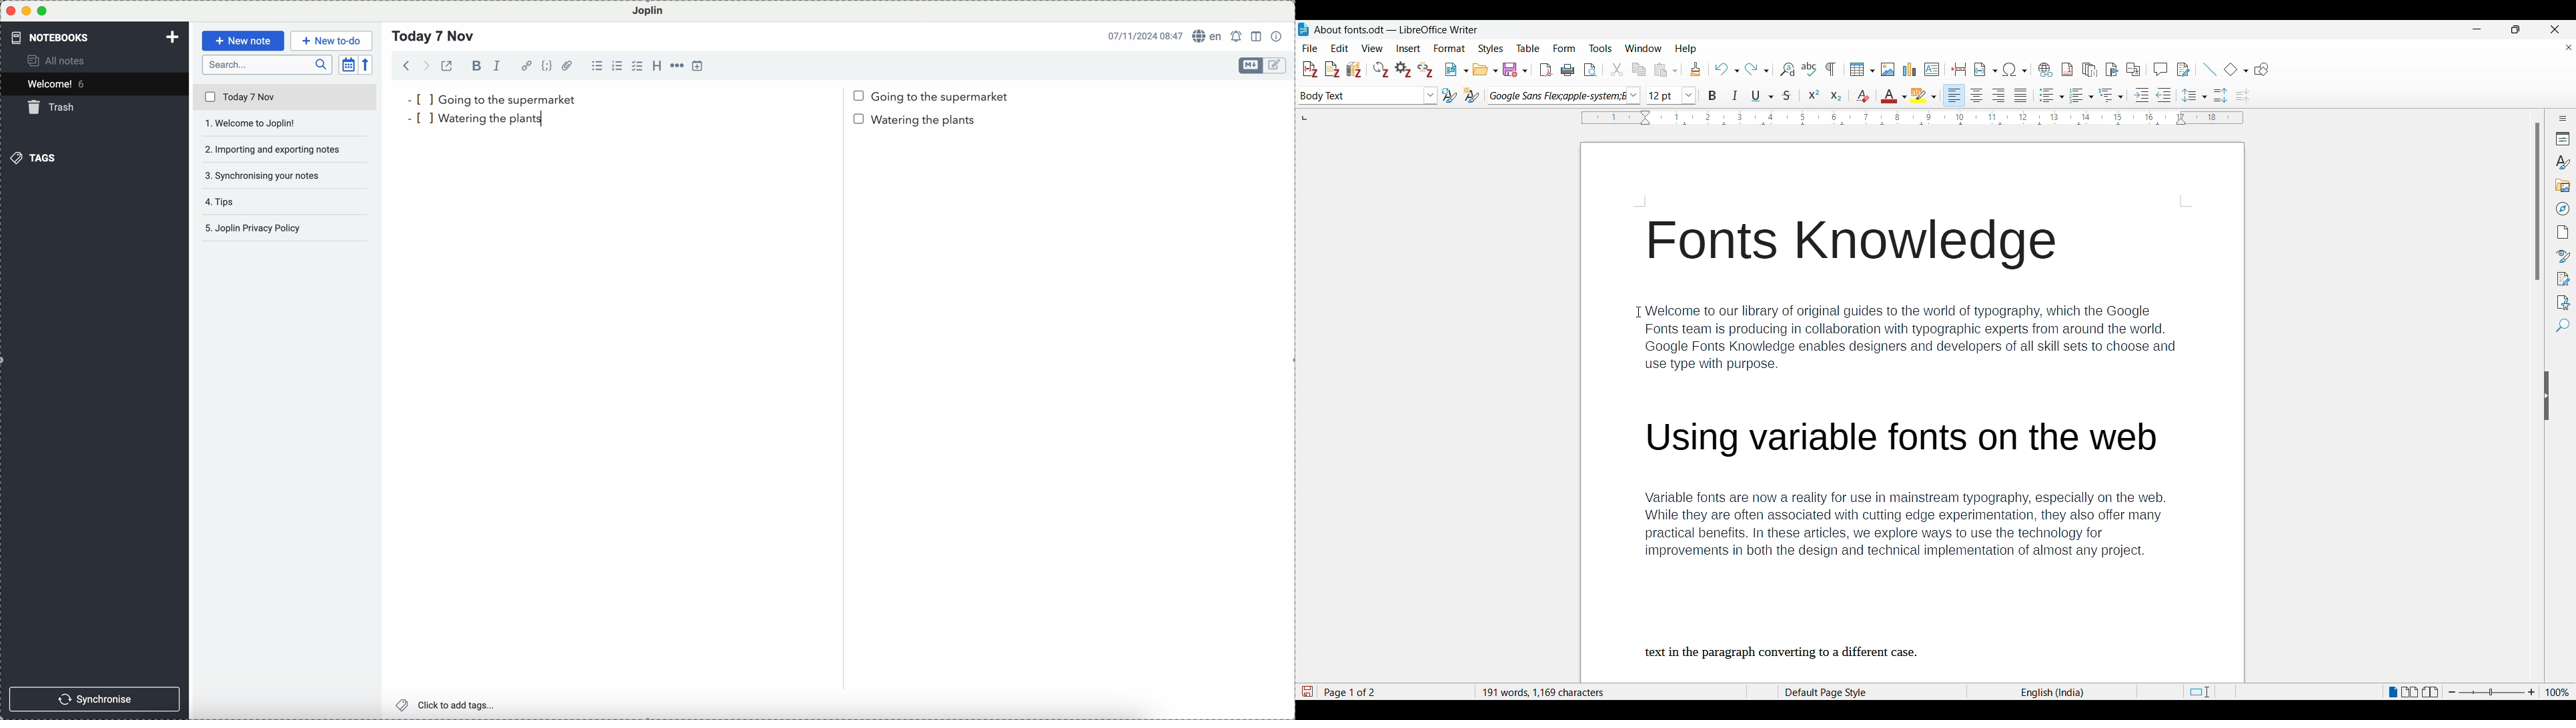 This screenshot has width=2576, height=728. Describe the element at coordinates (527, 66) in the screenshot. I see `hyperlink` at that location.